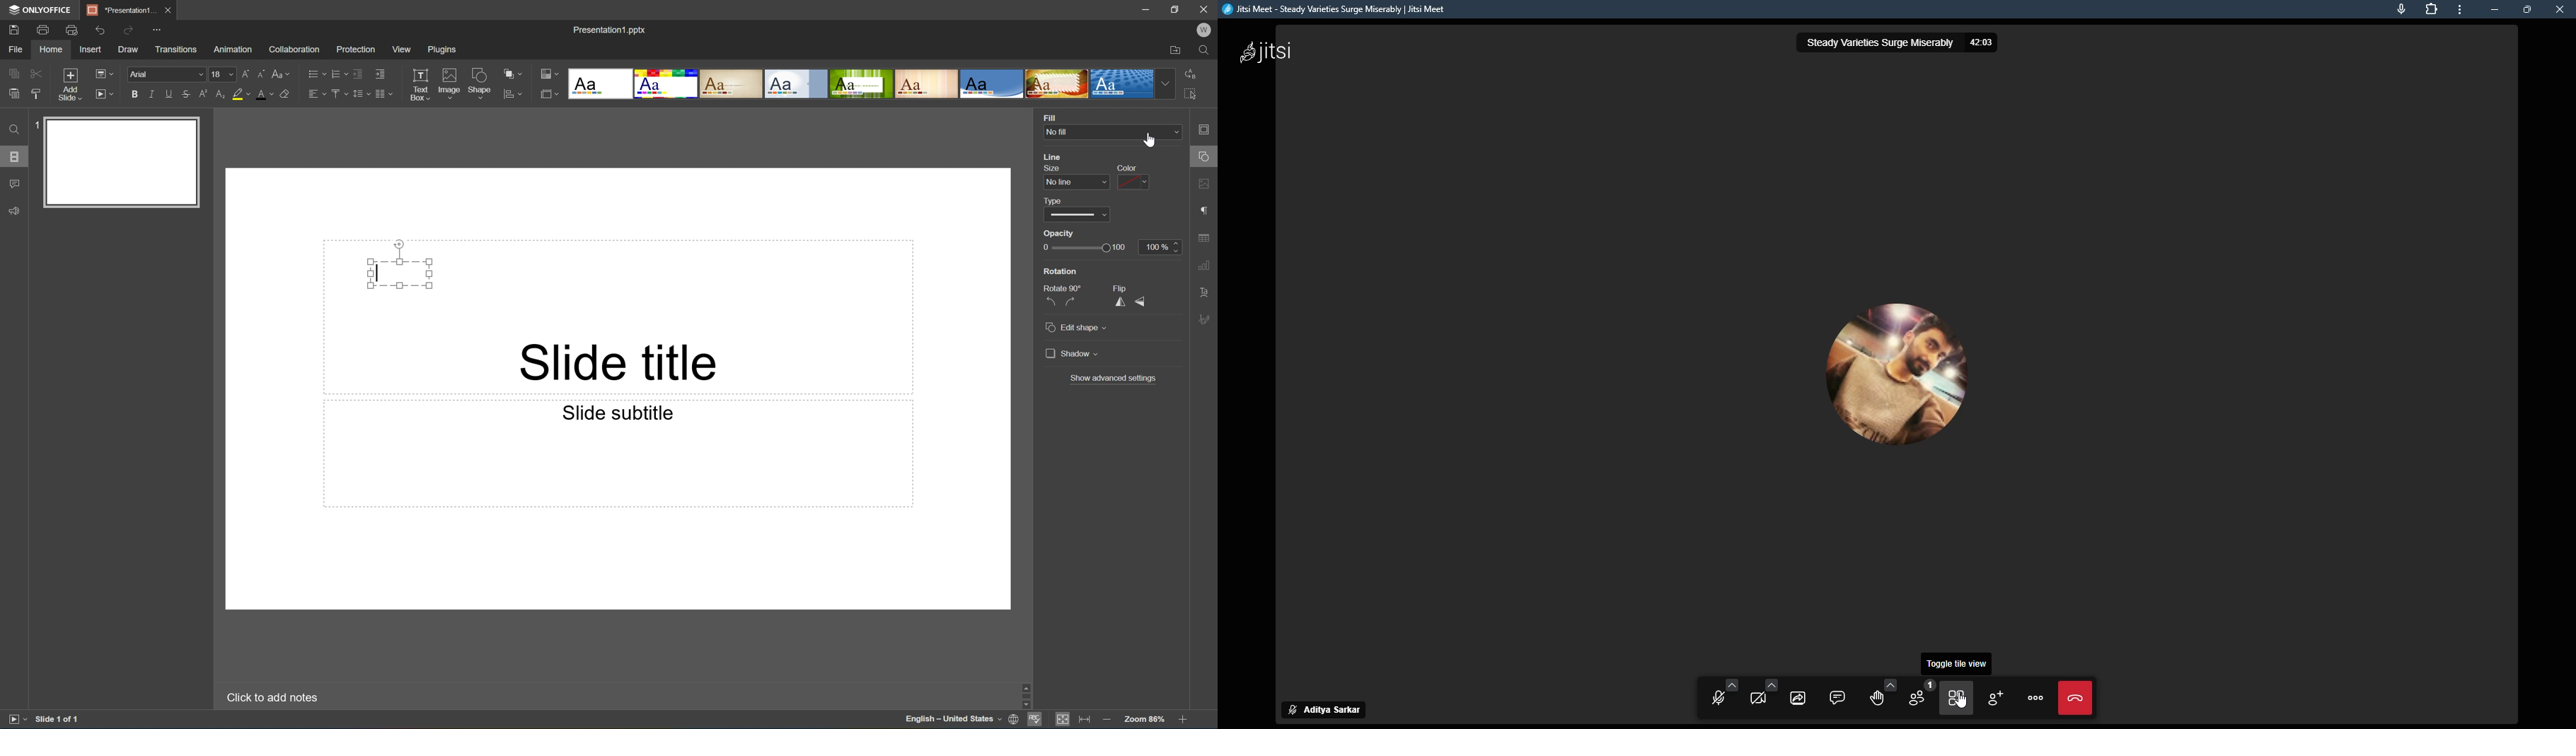  I want to click on Slide settings, so click(1207, 129).